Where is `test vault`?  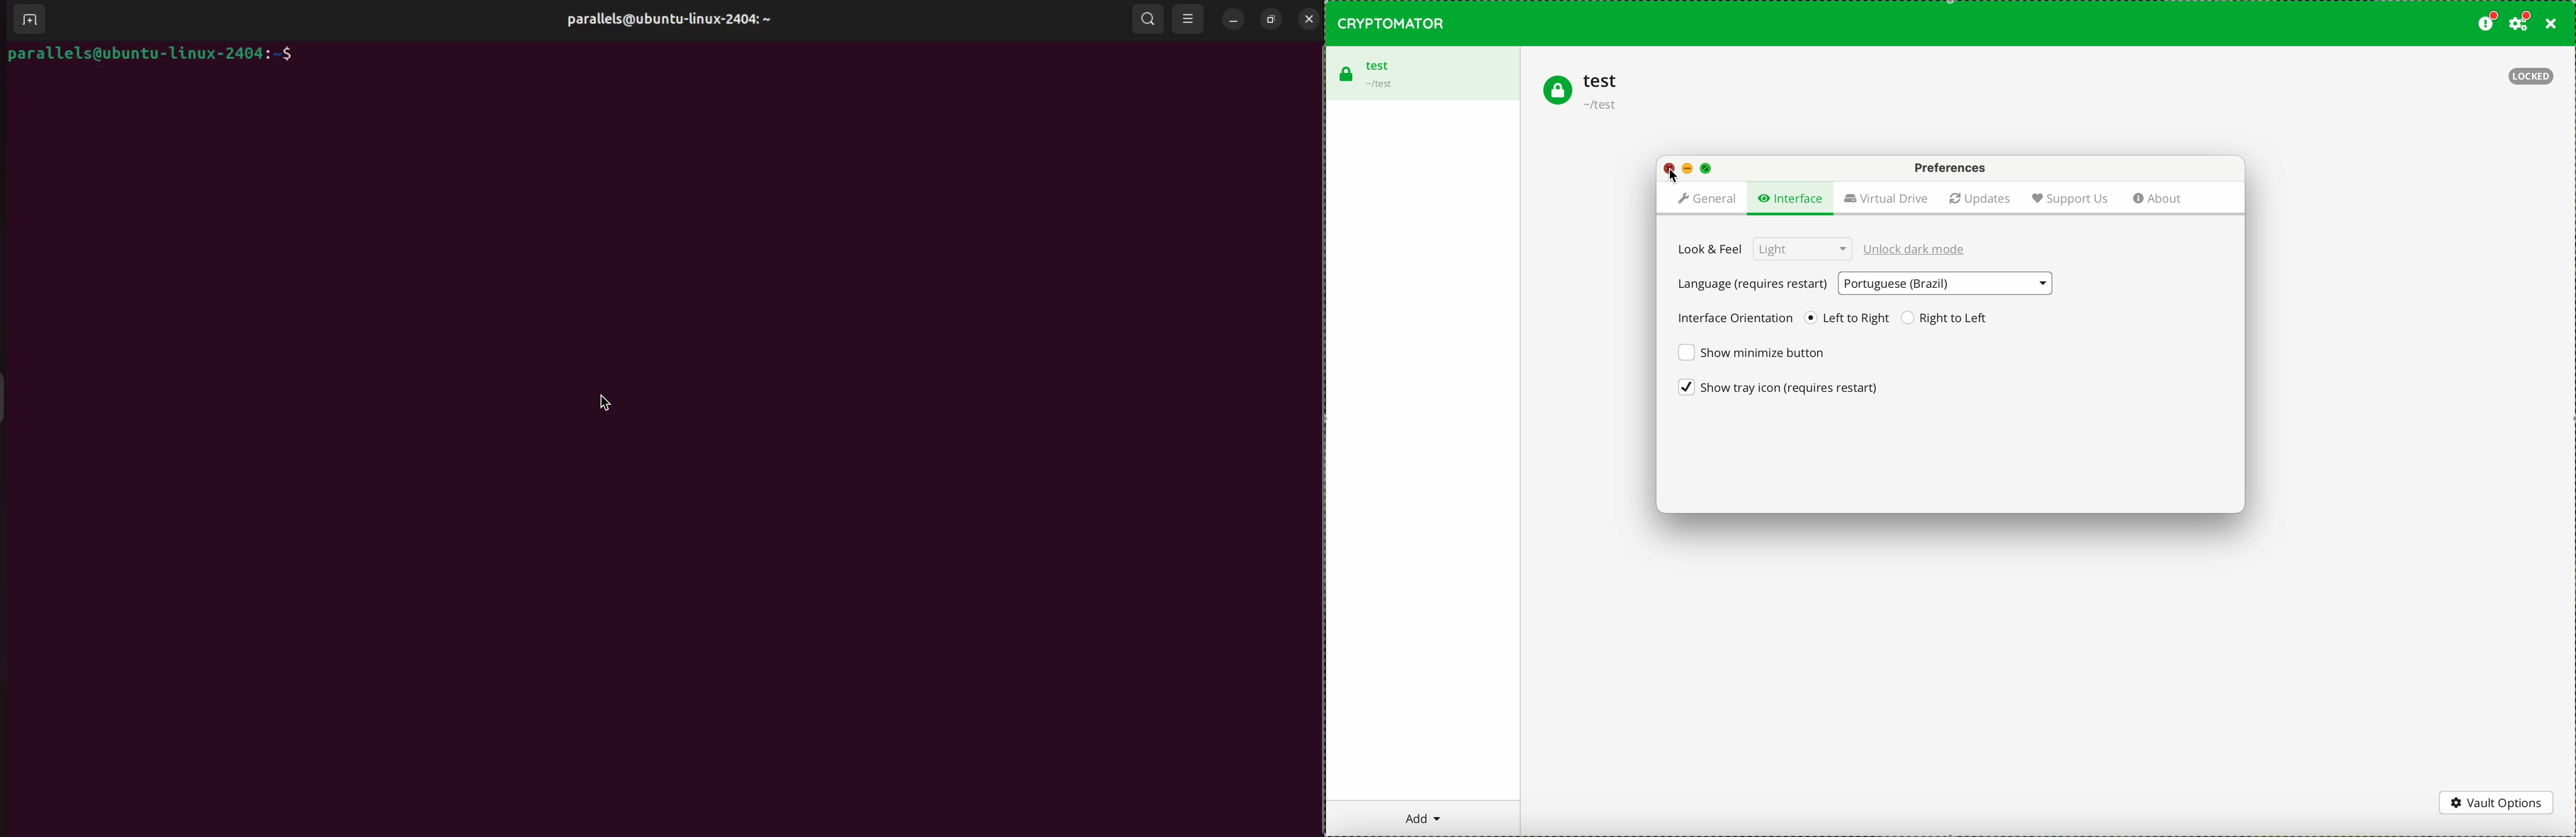
test vault is located at coordinates (1582, 91).